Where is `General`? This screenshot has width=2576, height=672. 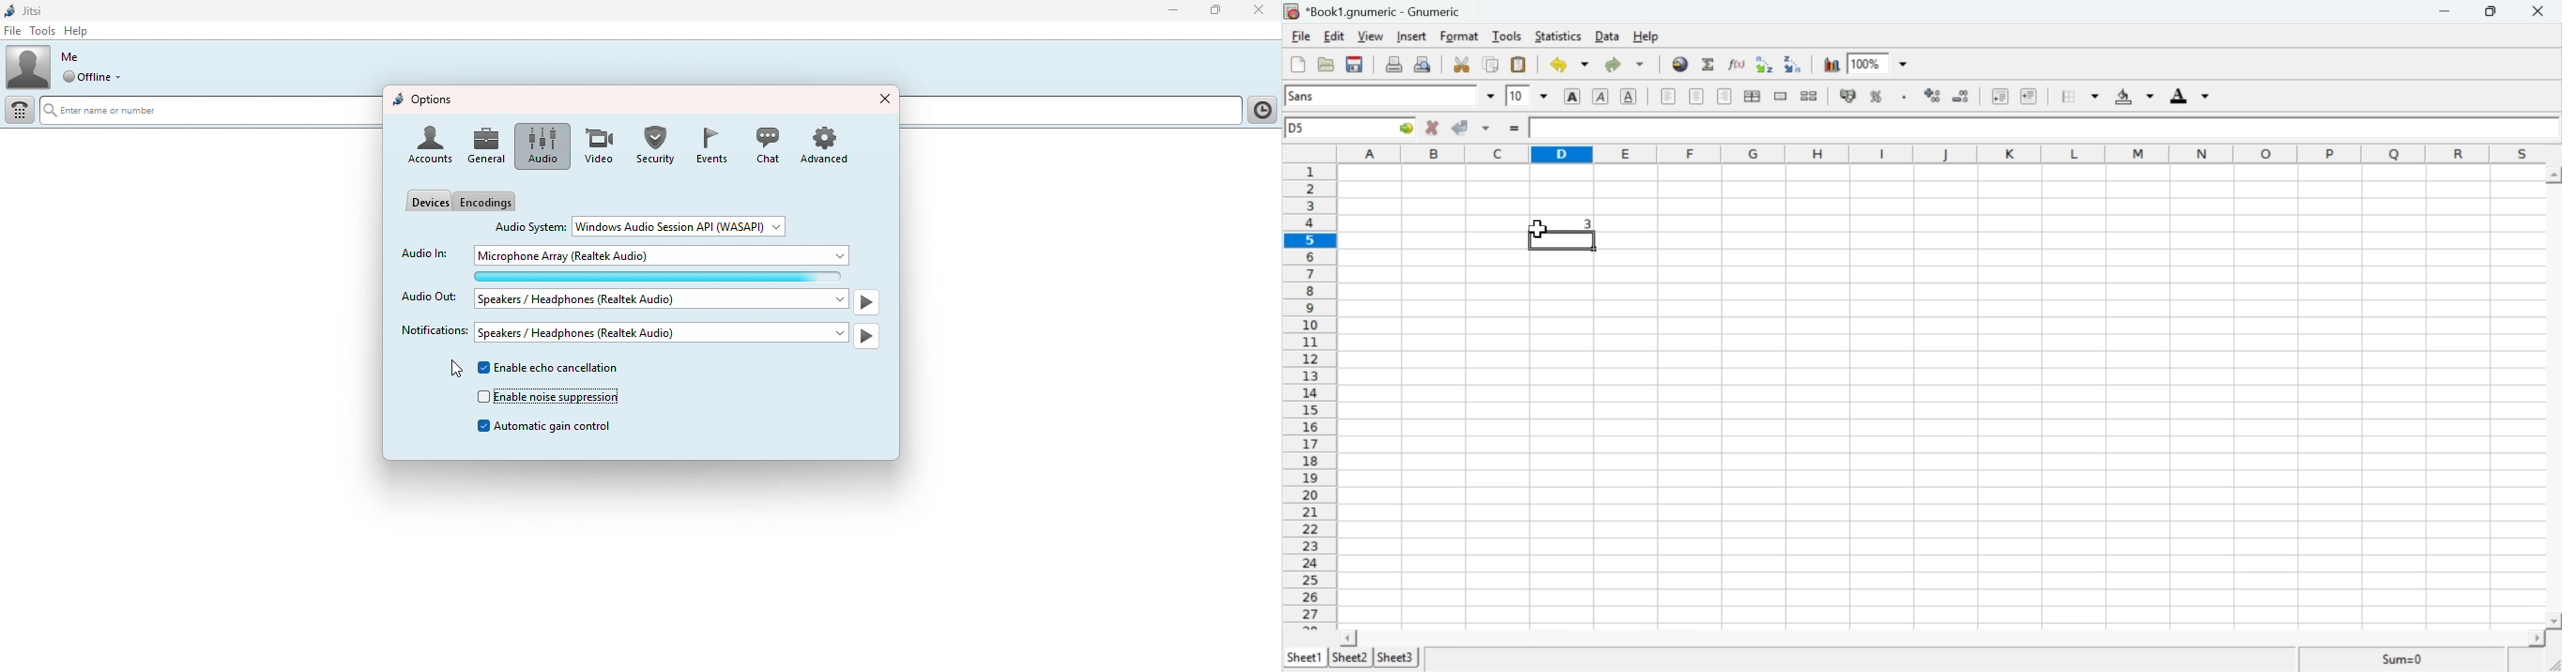 General is located at coordinates (488, 146).